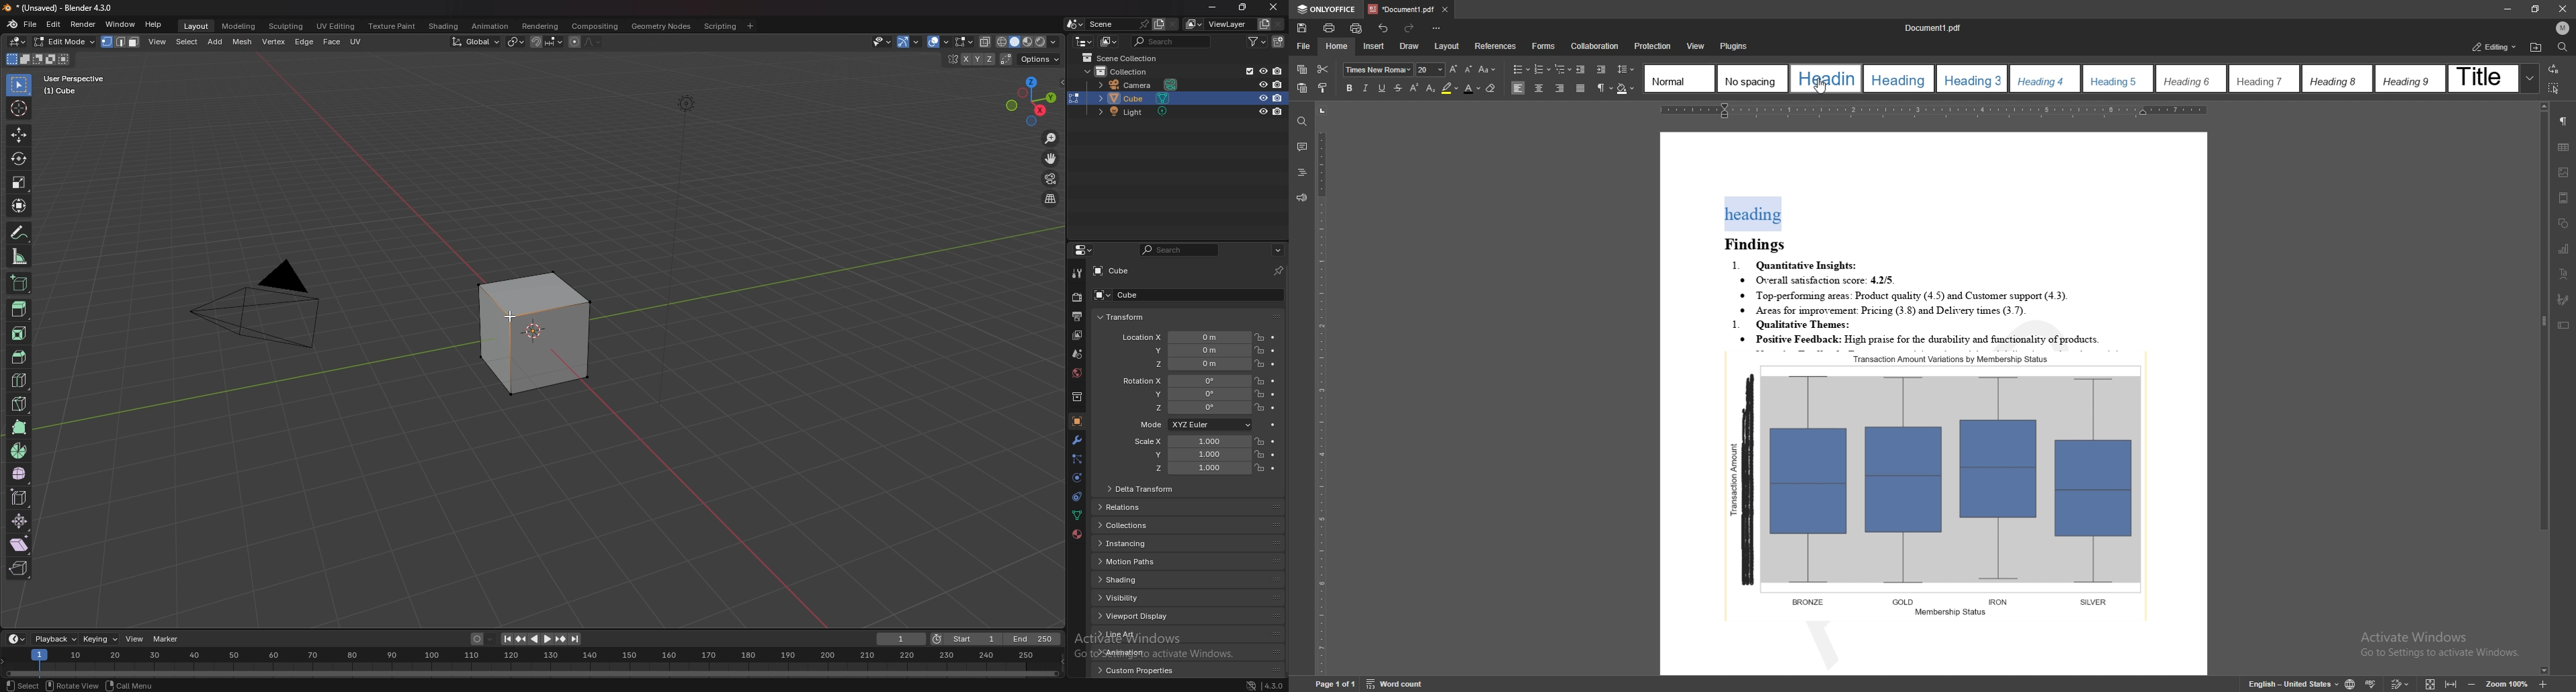 This screenshot has height=700, width=2576. What do you see at coordinates (2563, 172) in the screenshot?
I see `image` at bounding box center [2563, 172].